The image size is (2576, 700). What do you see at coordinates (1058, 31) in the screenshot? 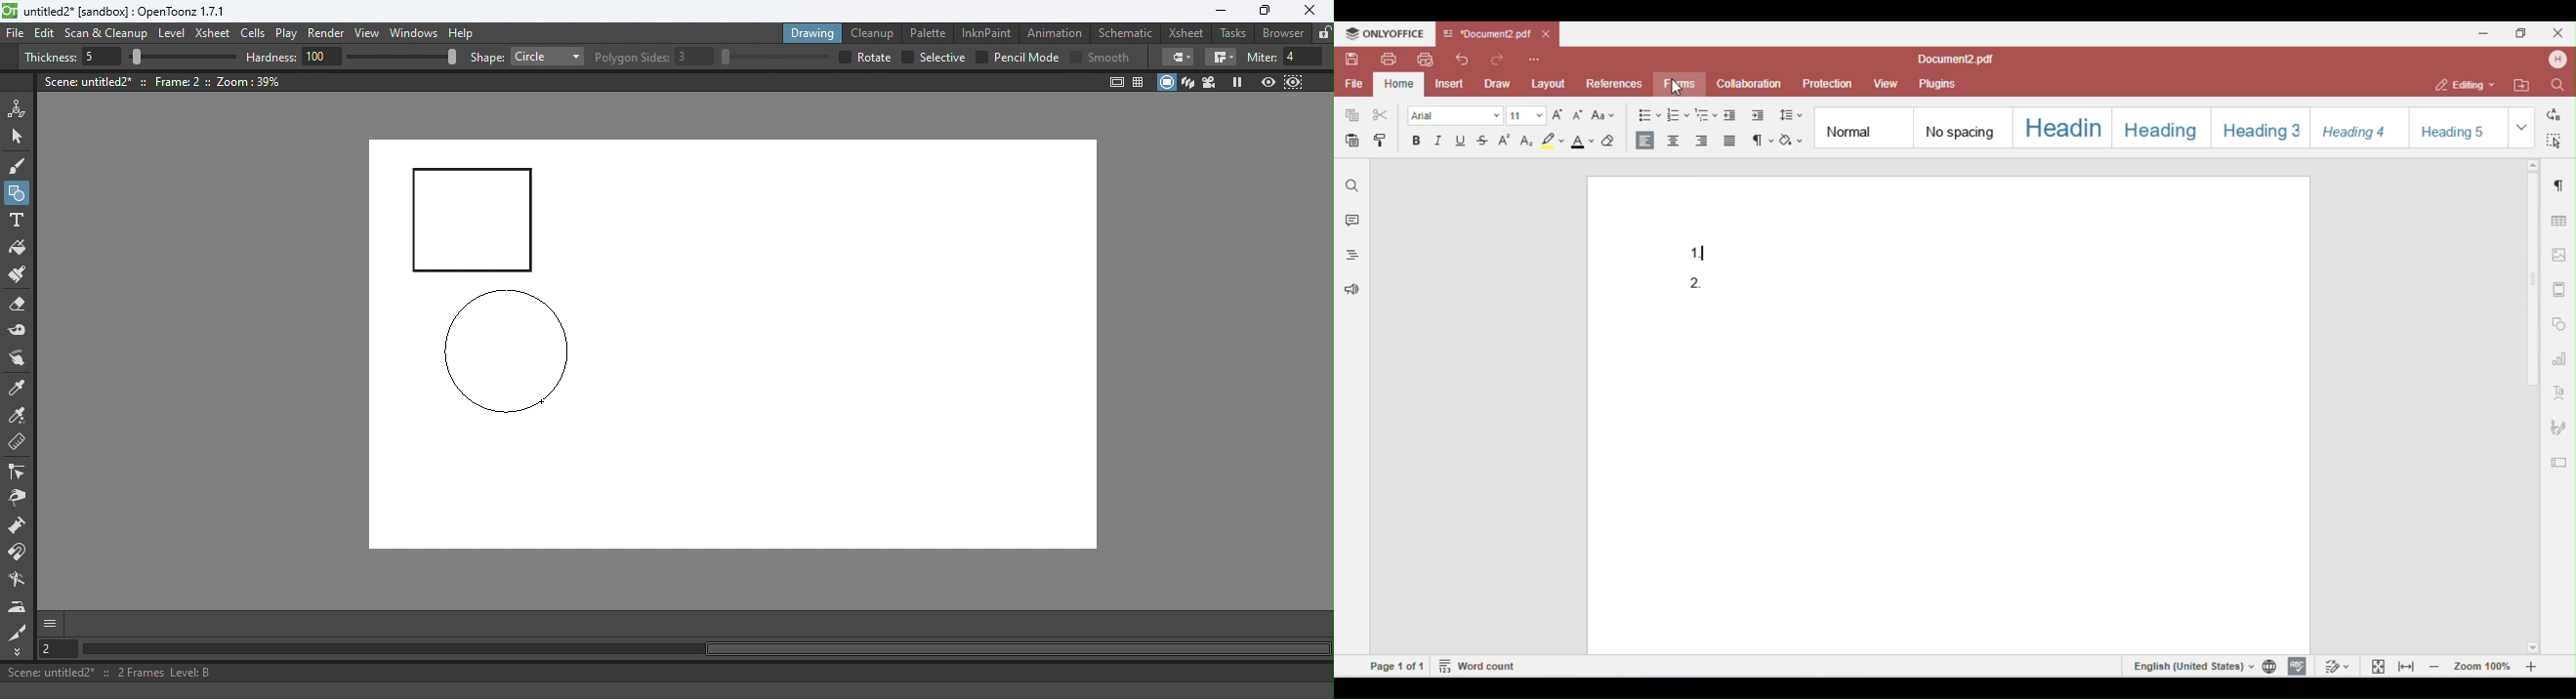
I see `Animation` at bounding box center [1058, 31].